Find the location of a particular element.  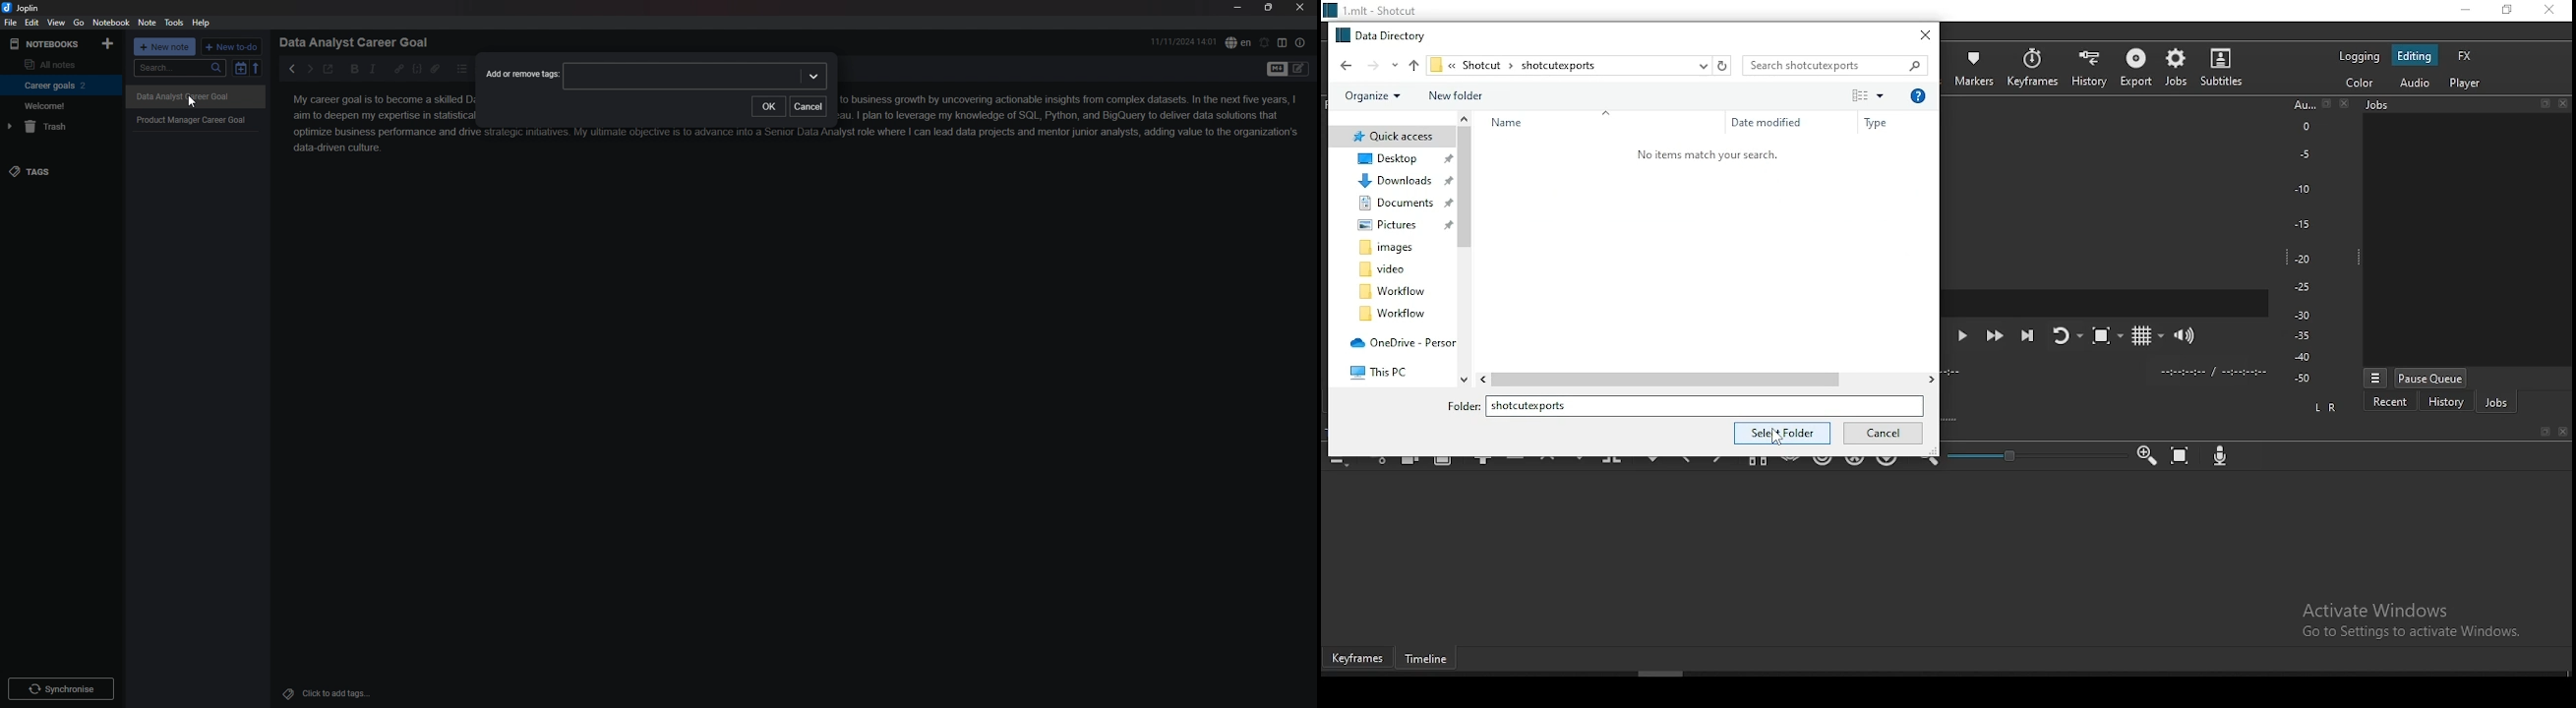

Data Analyst Career Goal is located at coordinates (359, 42).